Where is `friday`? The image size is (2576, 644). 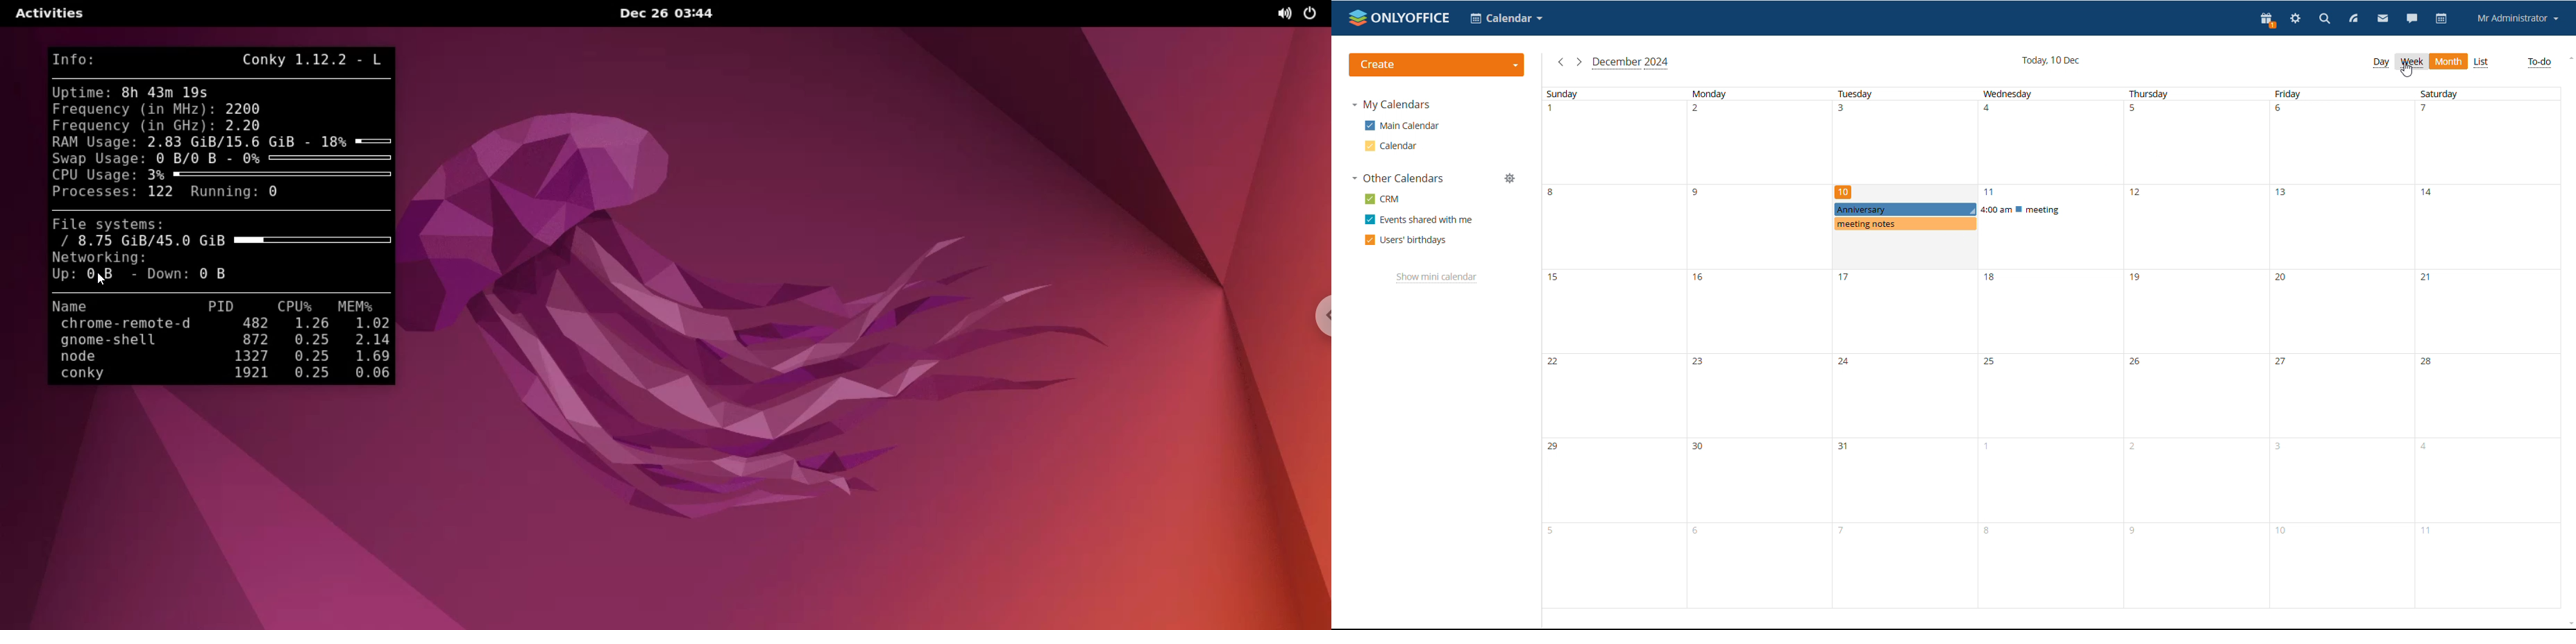 friday is located at coordinates (2344, 347).